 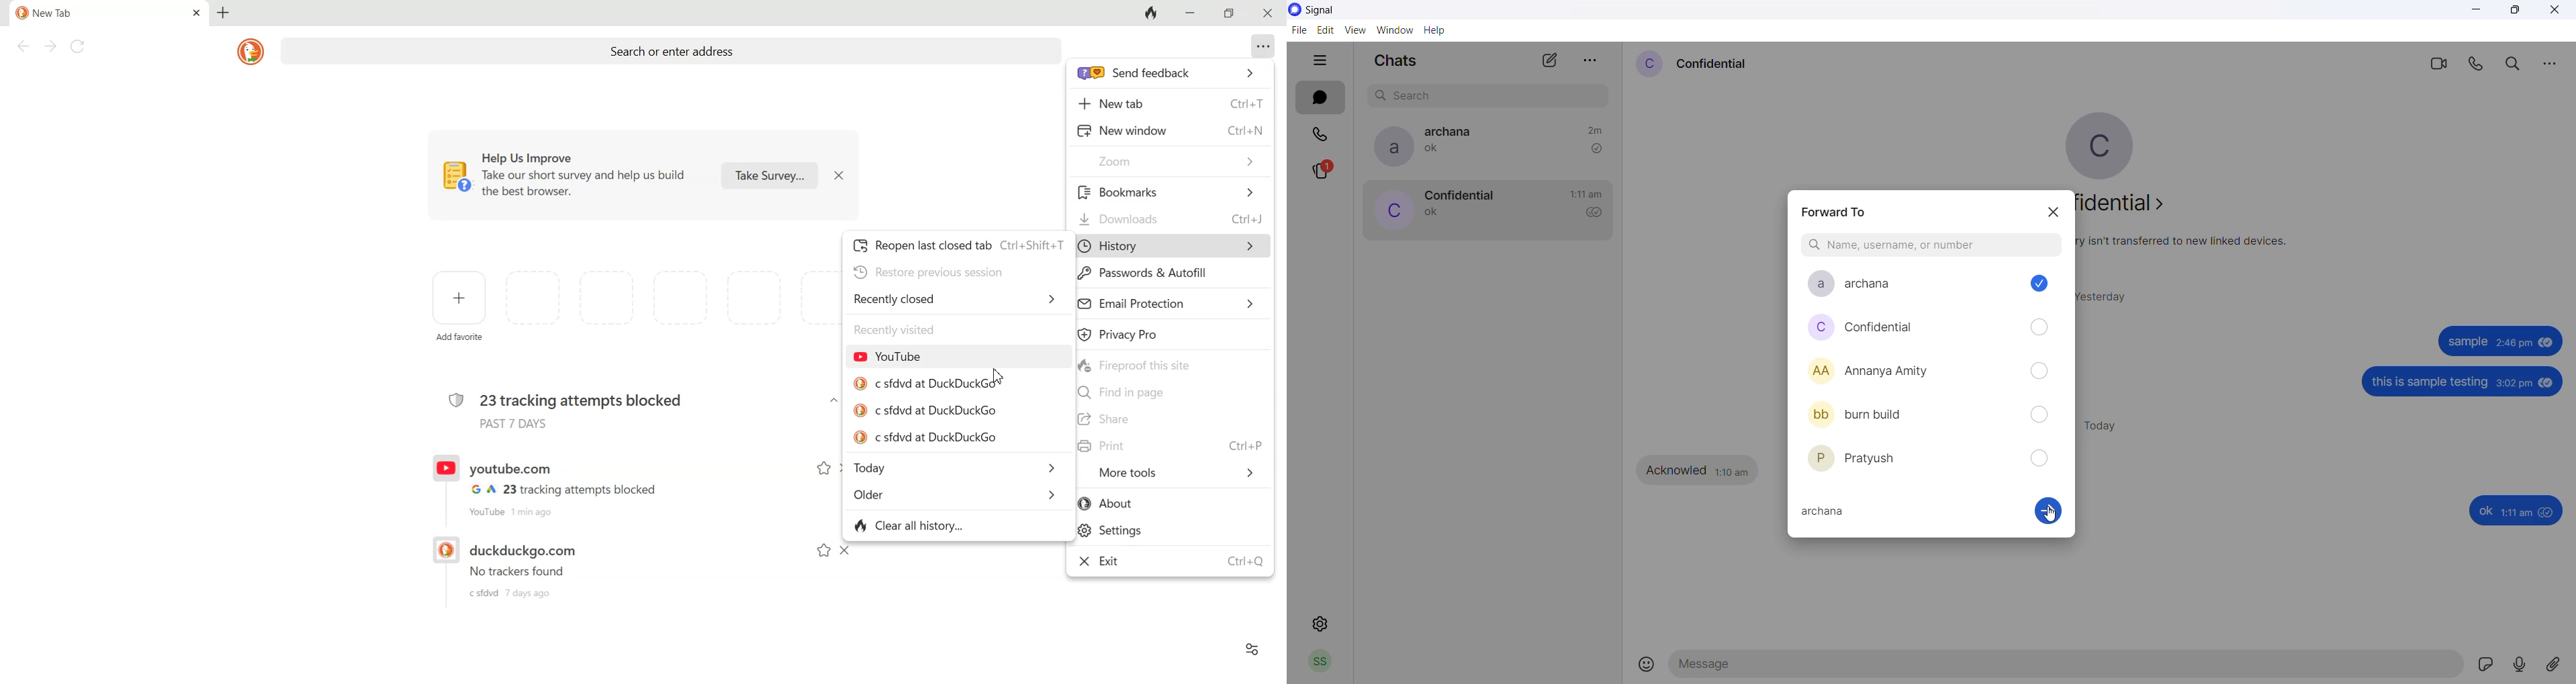 What do you see at coordinates (2071, 347) in the screenshot?
I see `scrollbar` at bounding box center [2071, 347].